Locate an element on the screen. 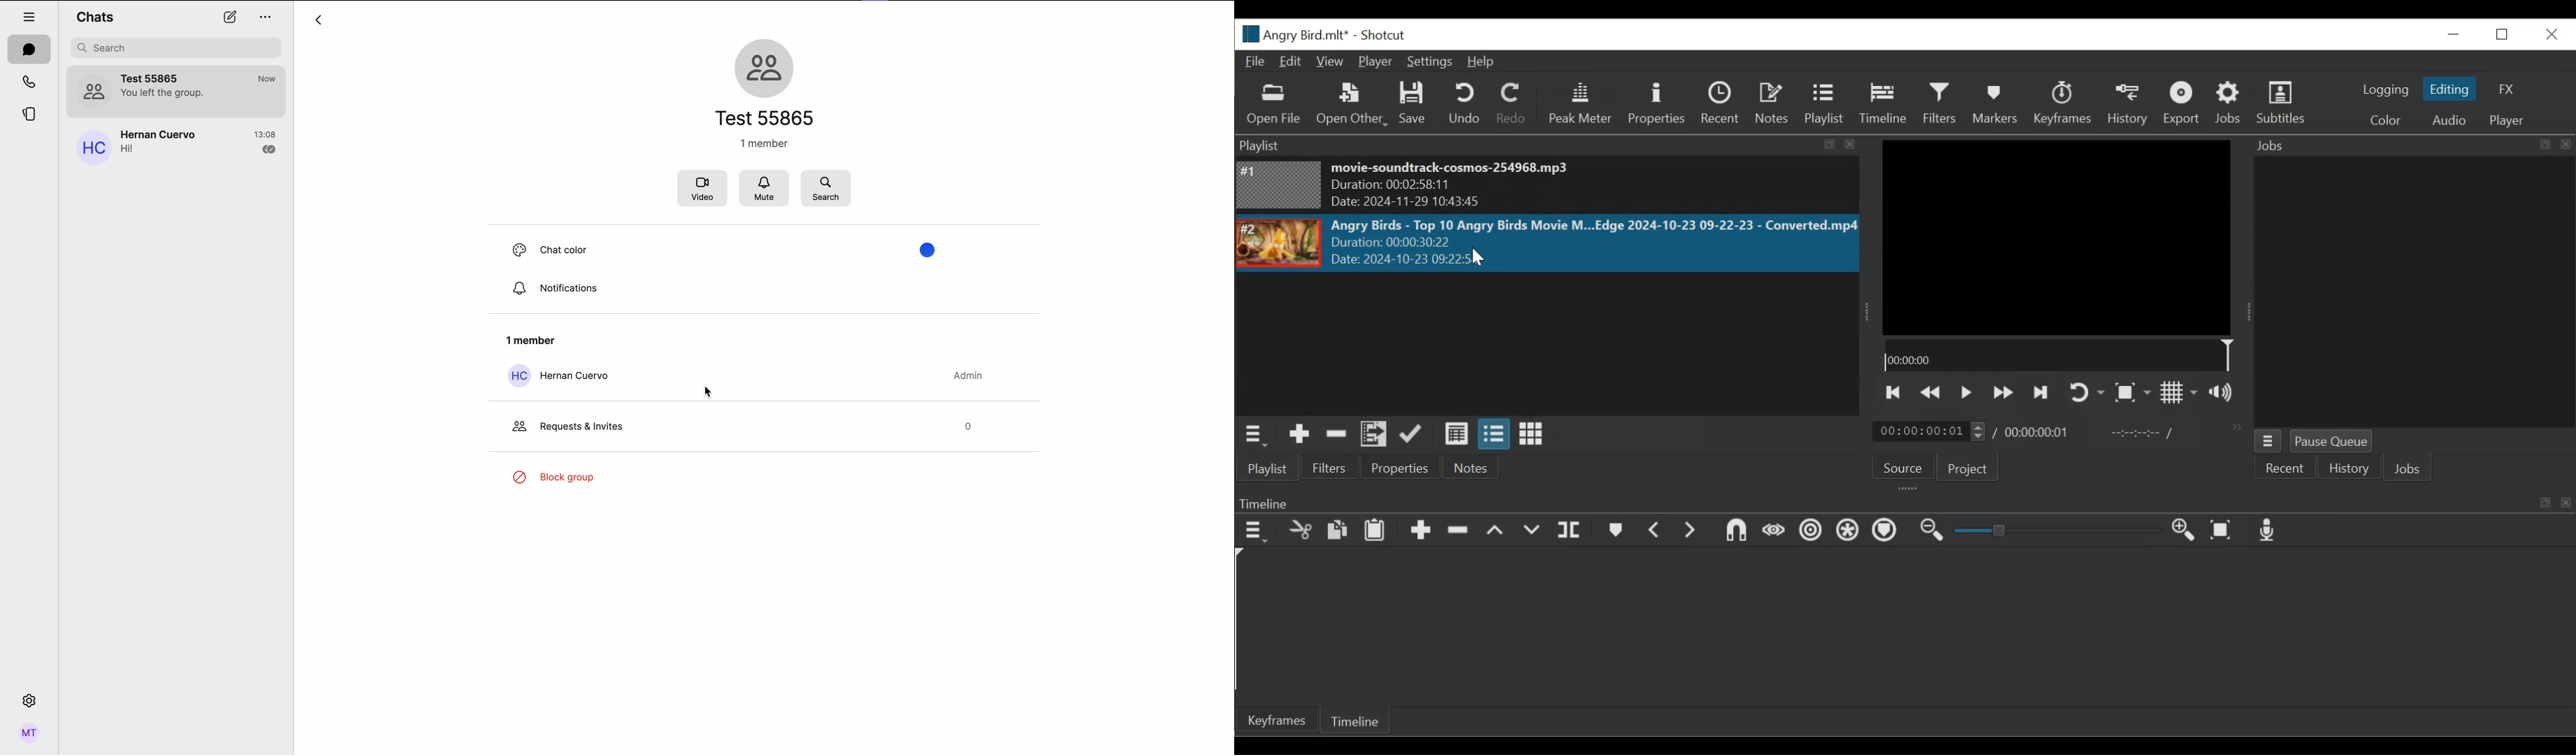 The height and width of the screenshot is (756, 2576). logging is located at coordinates (2386, 89).